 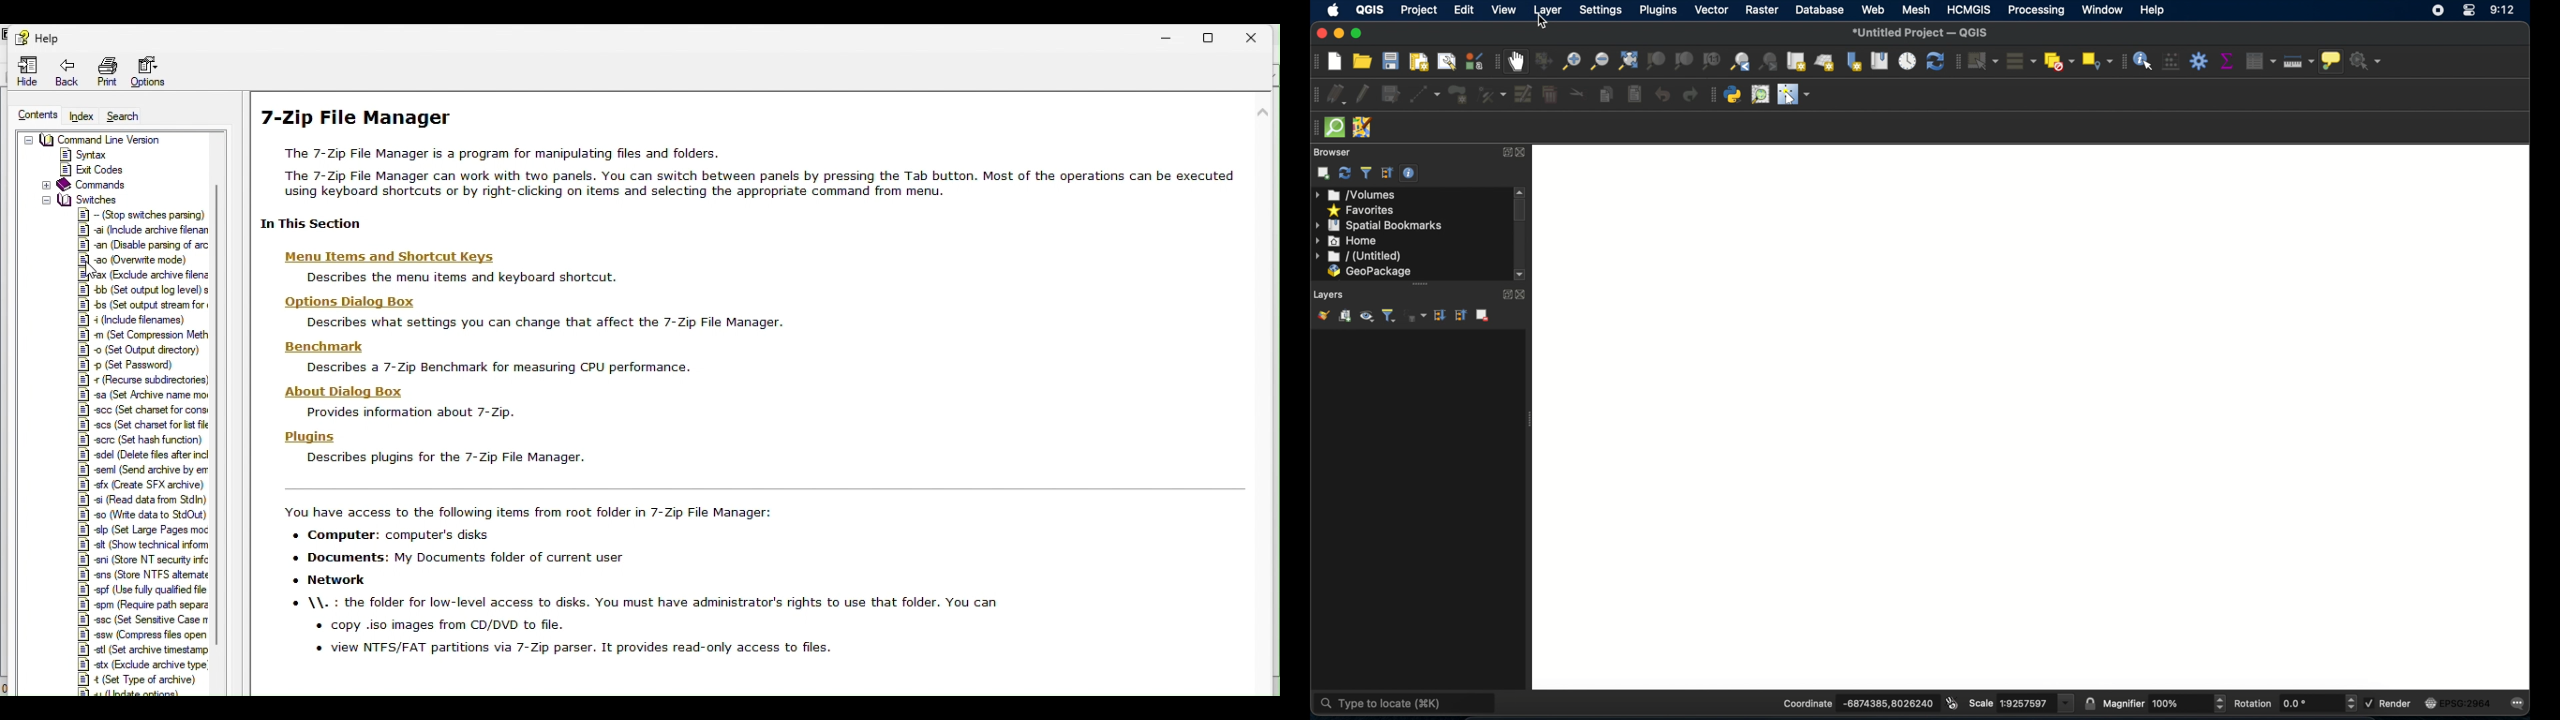 I want to click on Commands, so click(x=114, y=185).